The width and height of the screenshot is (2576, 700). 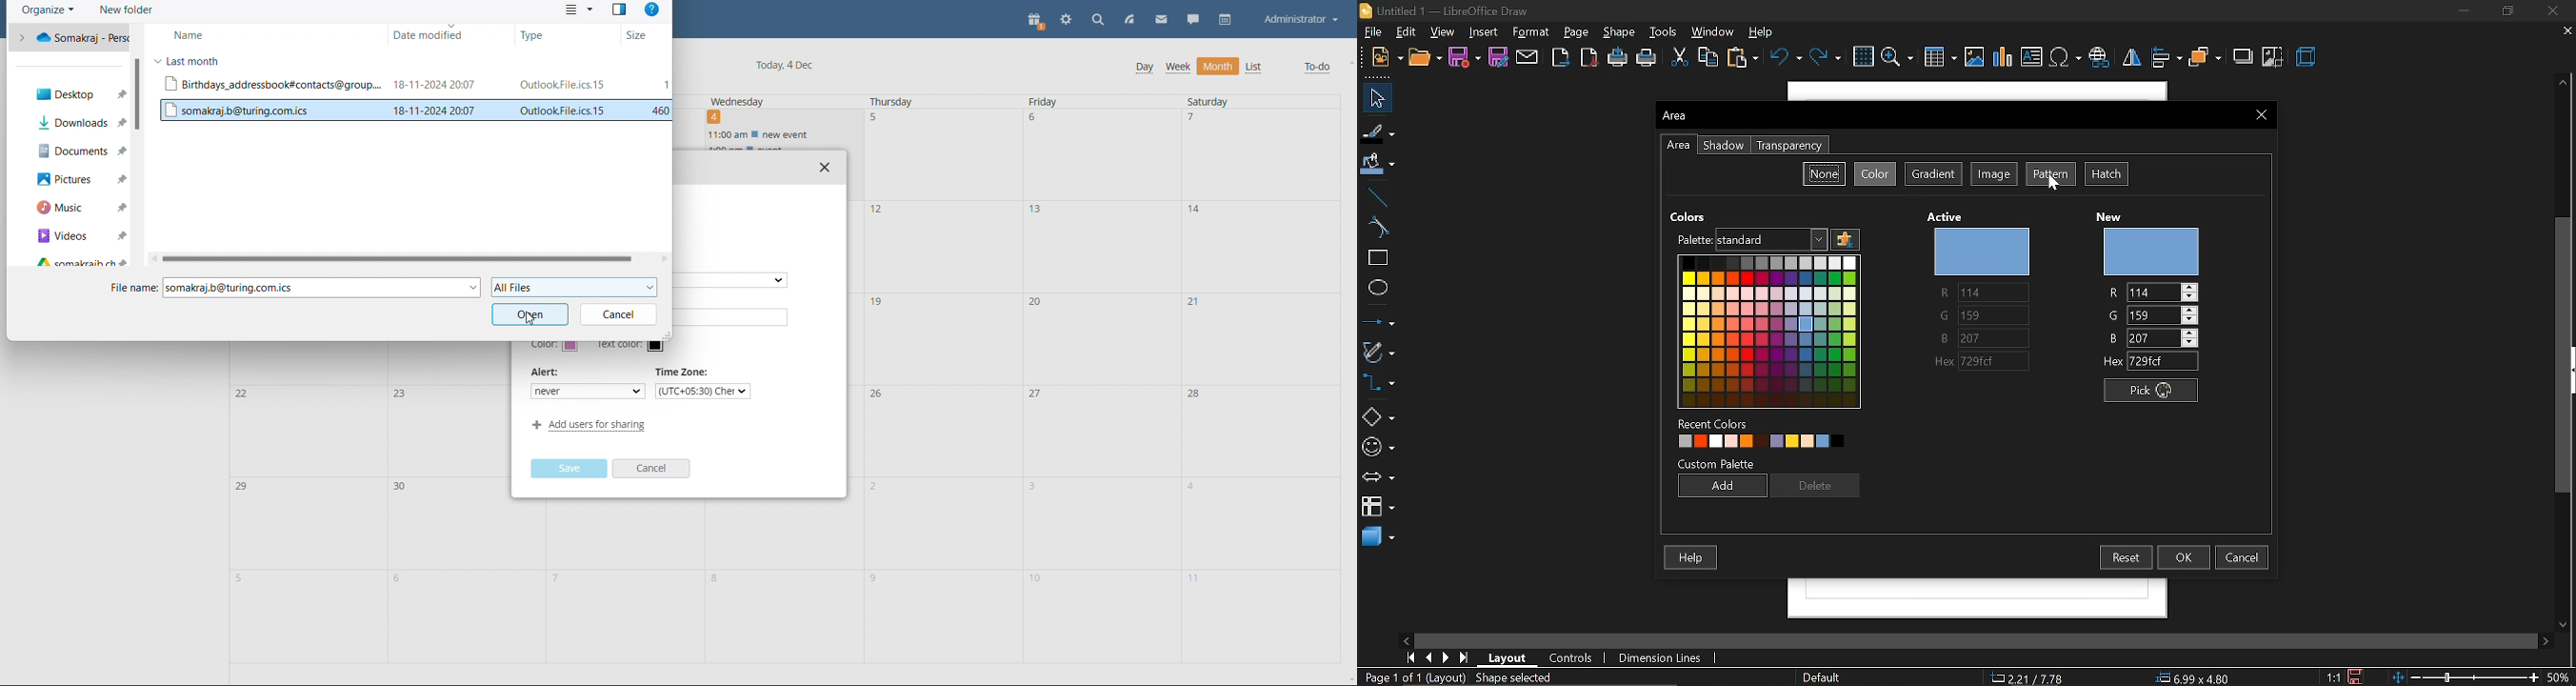 What do you see at coordinates (1375, 226) in the screenshot?
I see `curve` at bounding box center [1375, 226].